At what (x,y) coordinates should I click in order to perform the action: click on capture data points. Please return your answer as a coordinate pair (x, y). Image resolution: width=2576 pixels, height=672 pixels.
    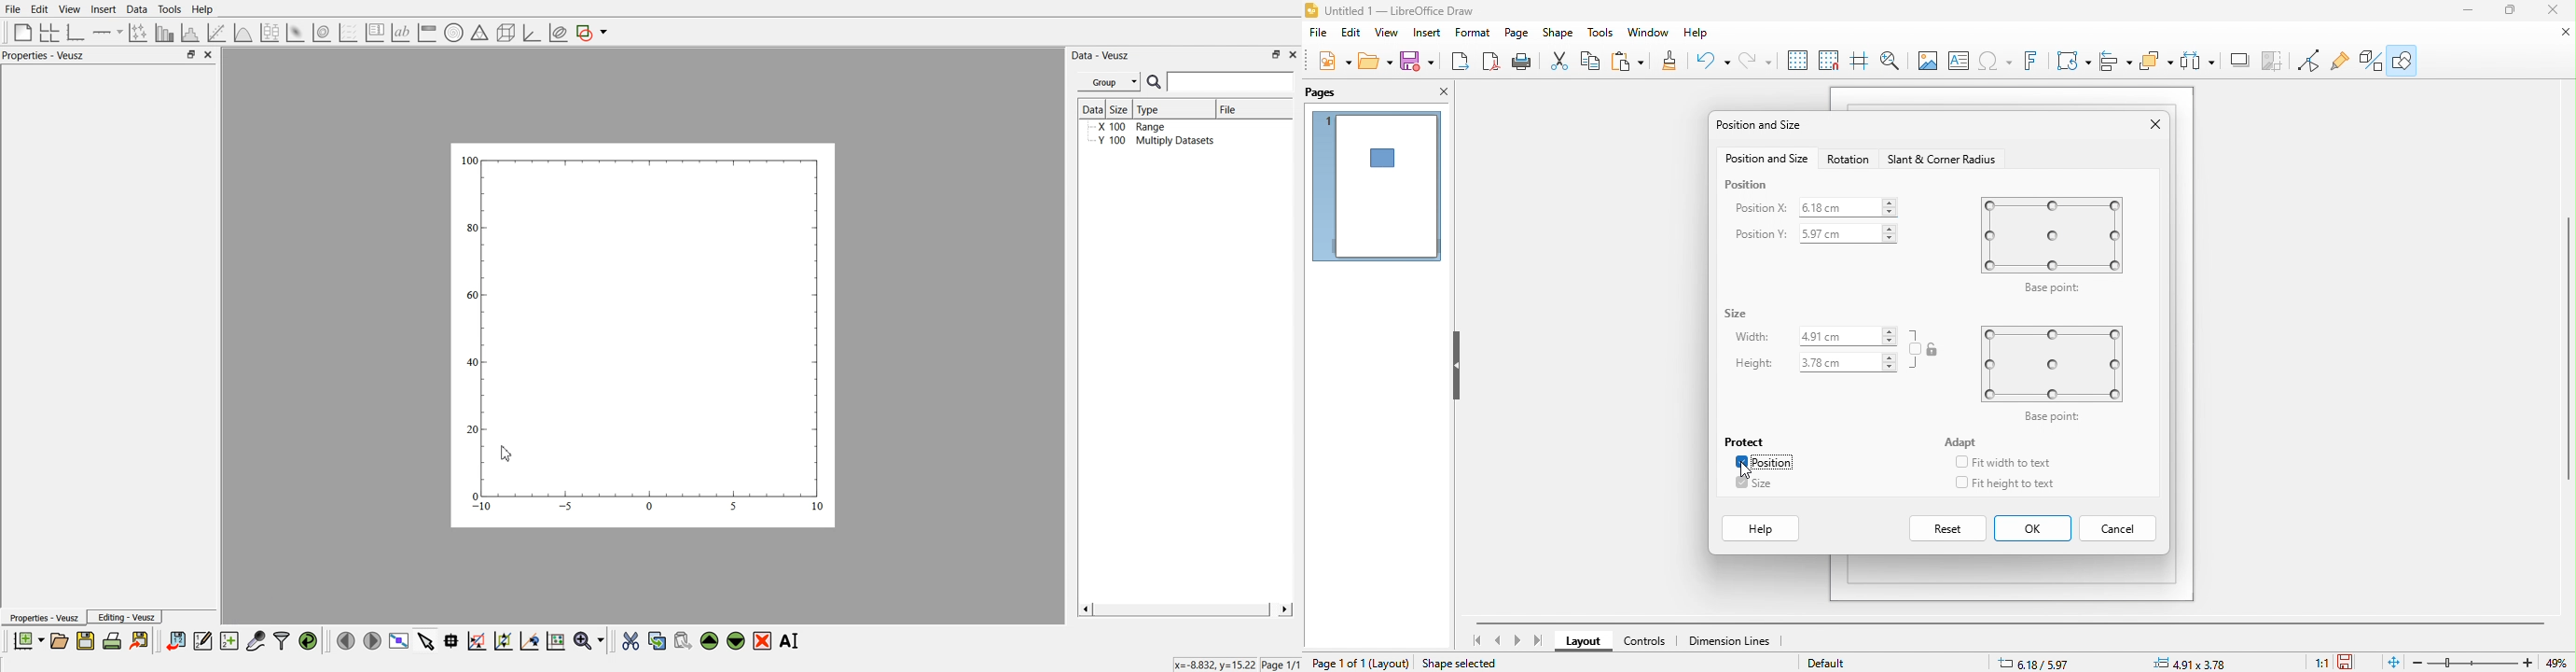
    Looking at the image, I should click on (256, 641).